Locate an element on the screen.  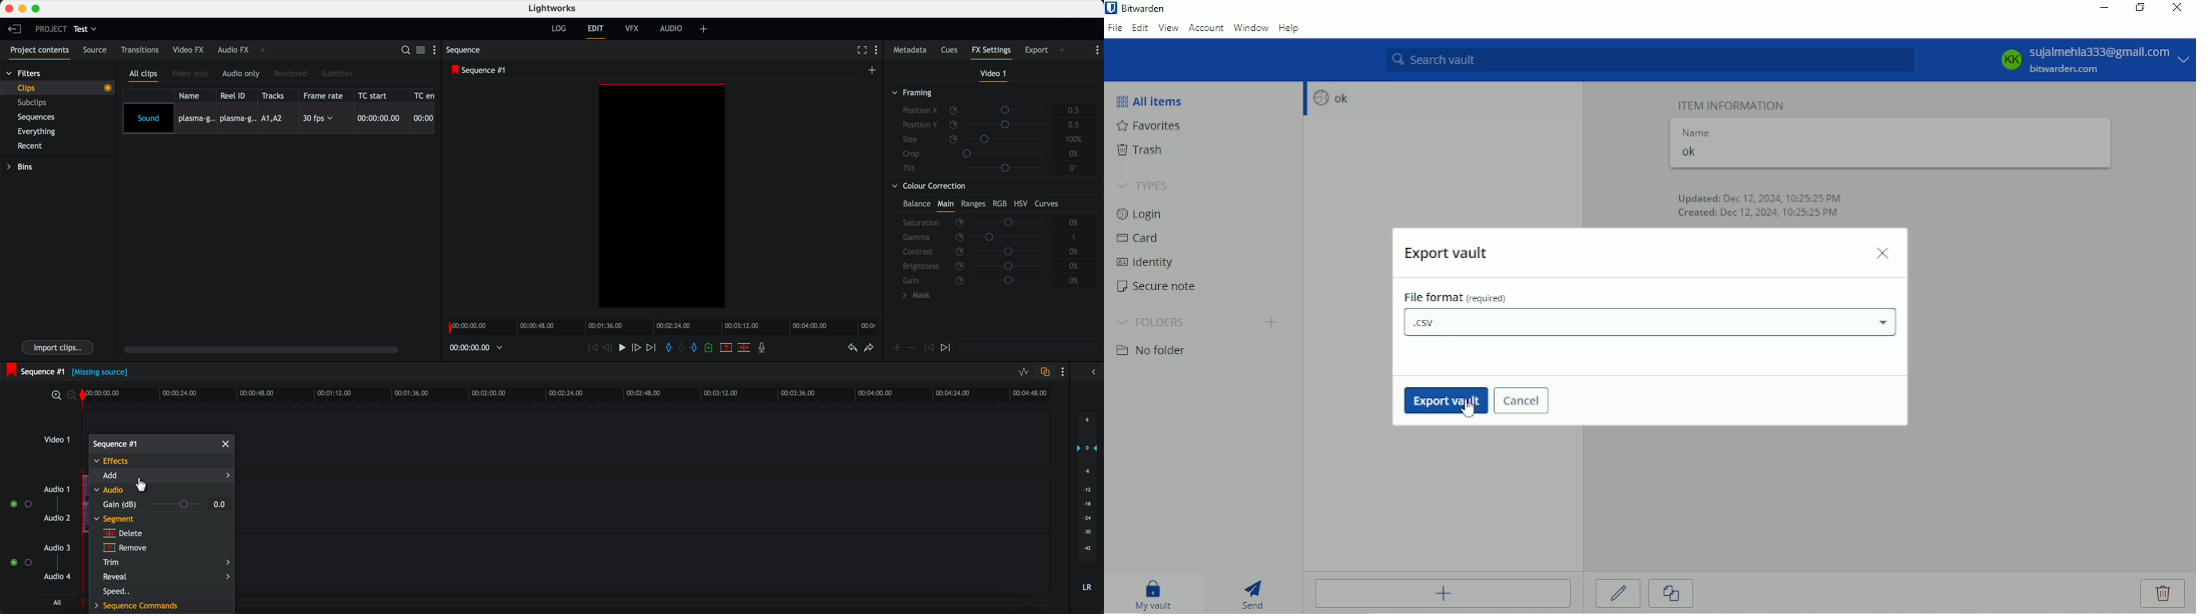
effects is located at coordinates (114, 462).